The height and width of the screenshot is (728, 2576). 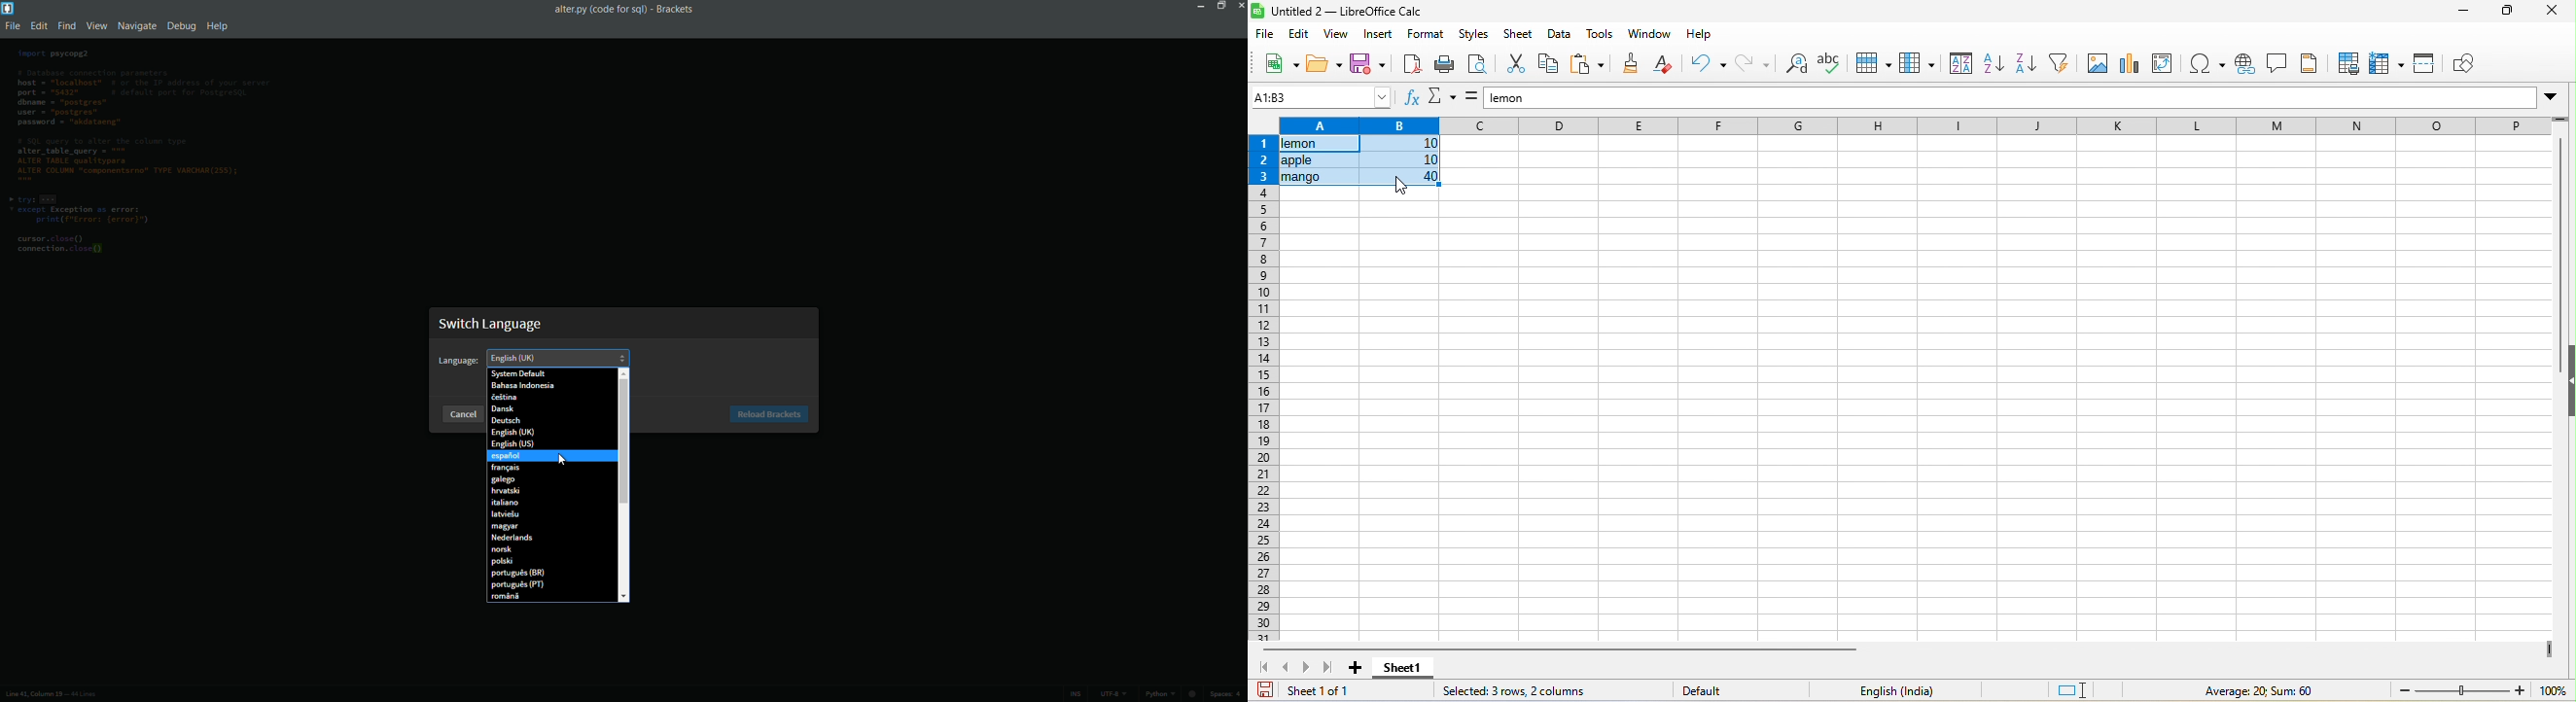 What do you see at coordinates (150, 155) in the screenshot?
I see `code` at bounding box center [150, 155].